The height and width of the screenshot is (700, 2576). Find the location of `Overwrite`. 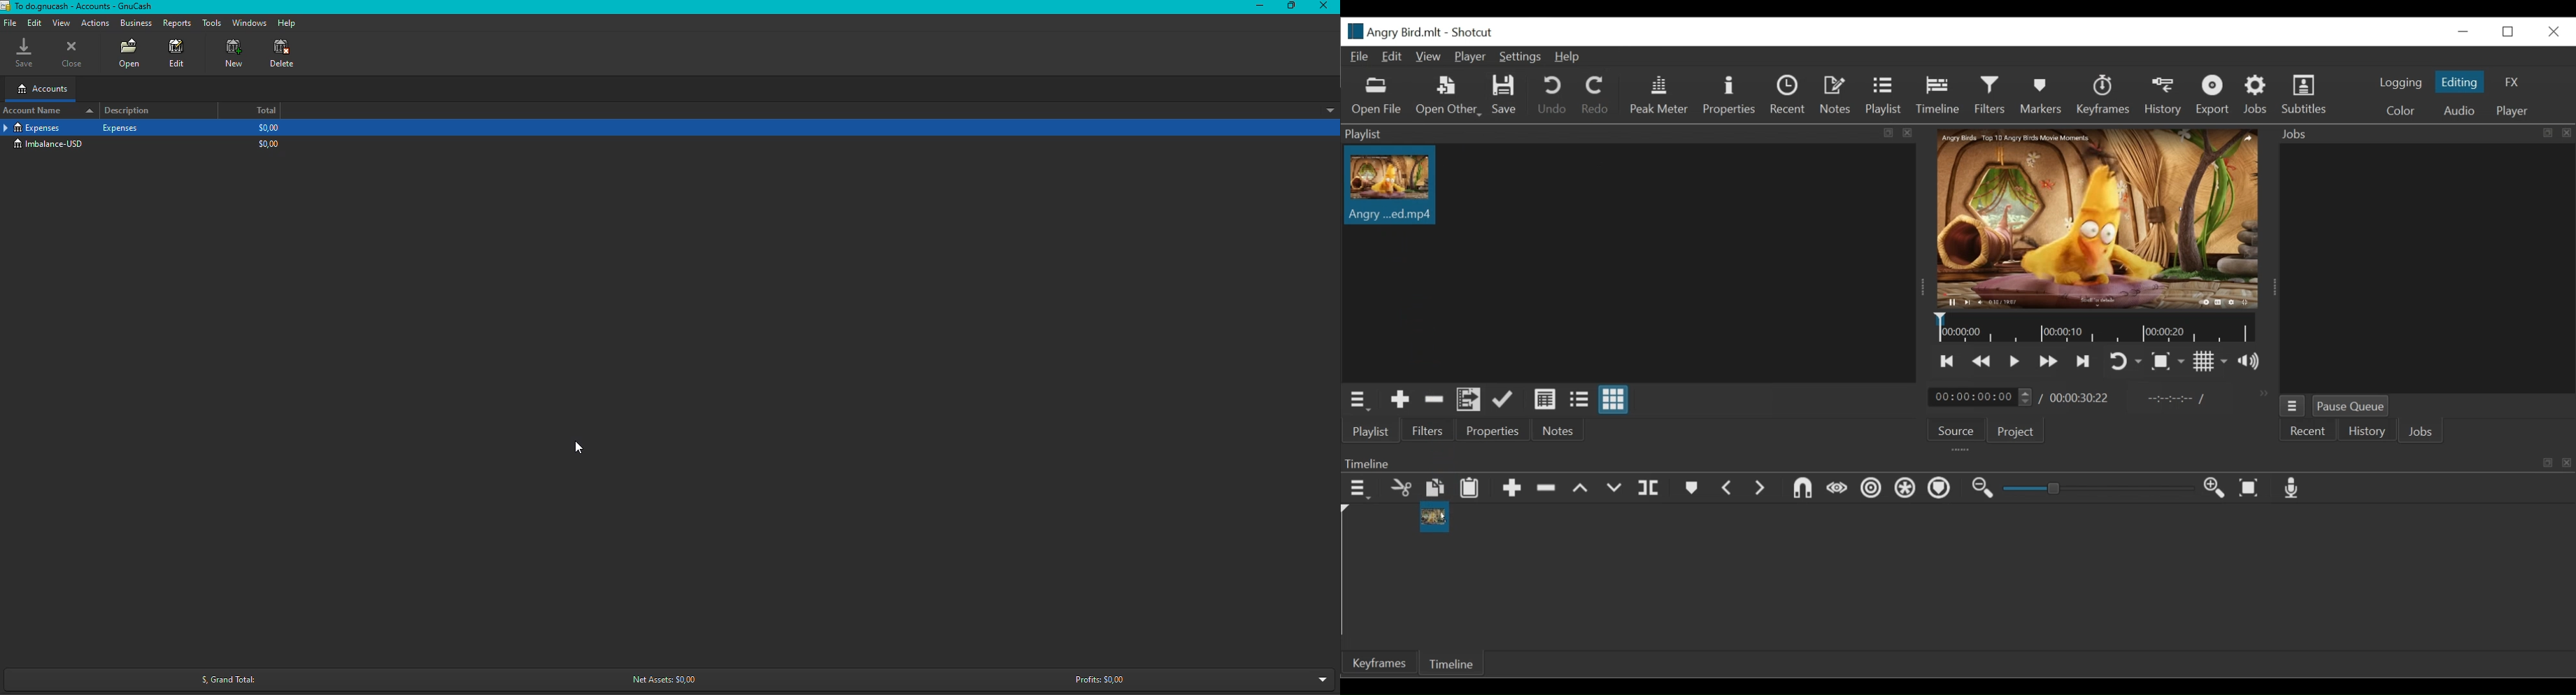

Overwrite is located at coordinates (1615, 490).